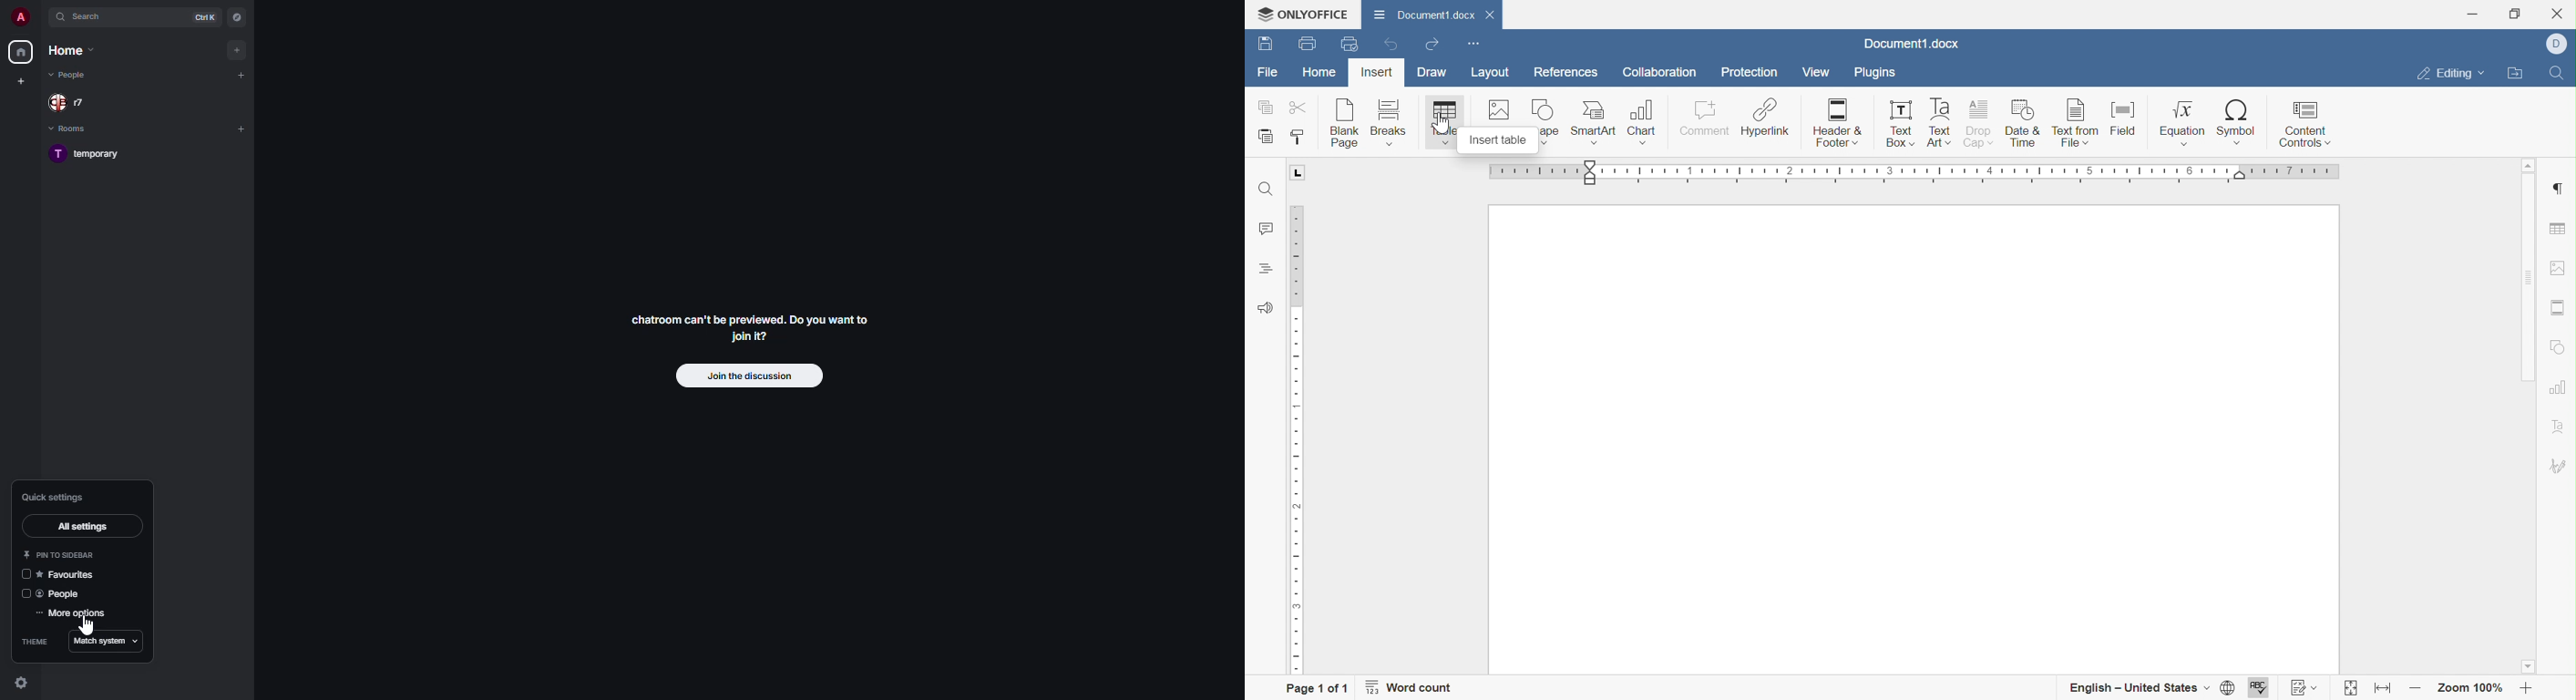 Image resolution: width=2576 pixels, height=700 pixels. What do you see at coordinates (62, 592) in the screenshot?
I see `people` at bounding box center [62, 592].